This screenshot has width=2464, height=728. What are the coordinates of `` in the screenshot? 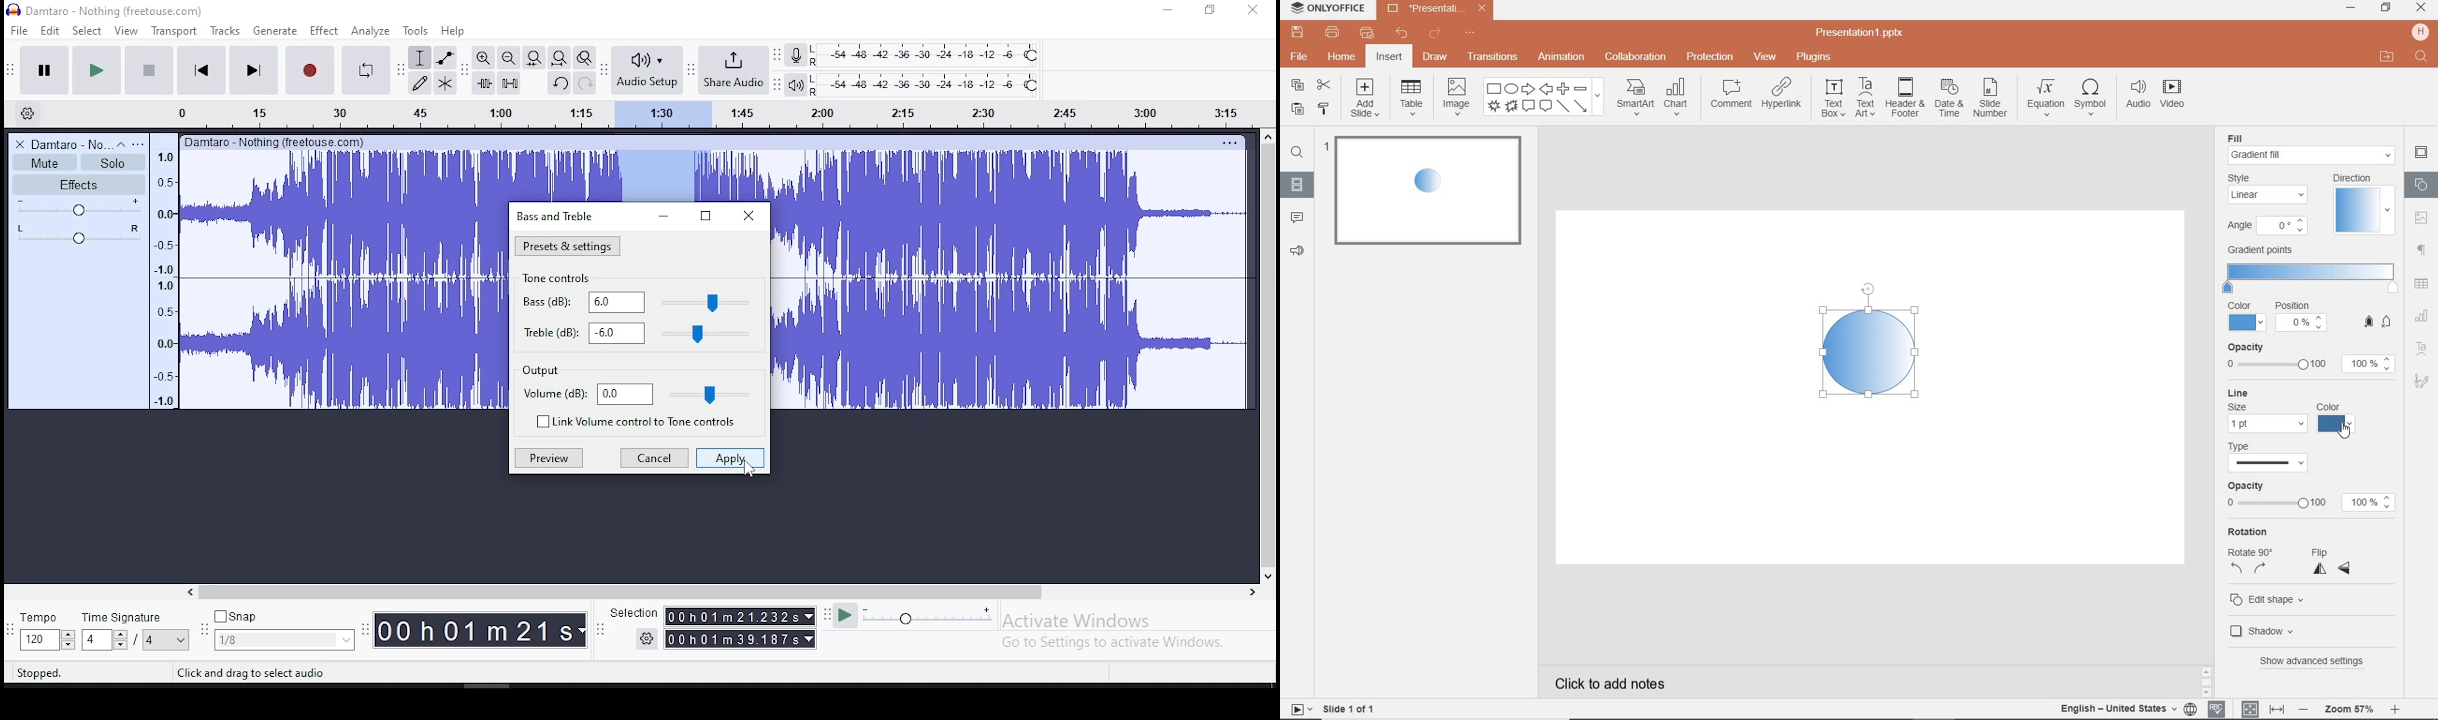 It's located at (203, 629).